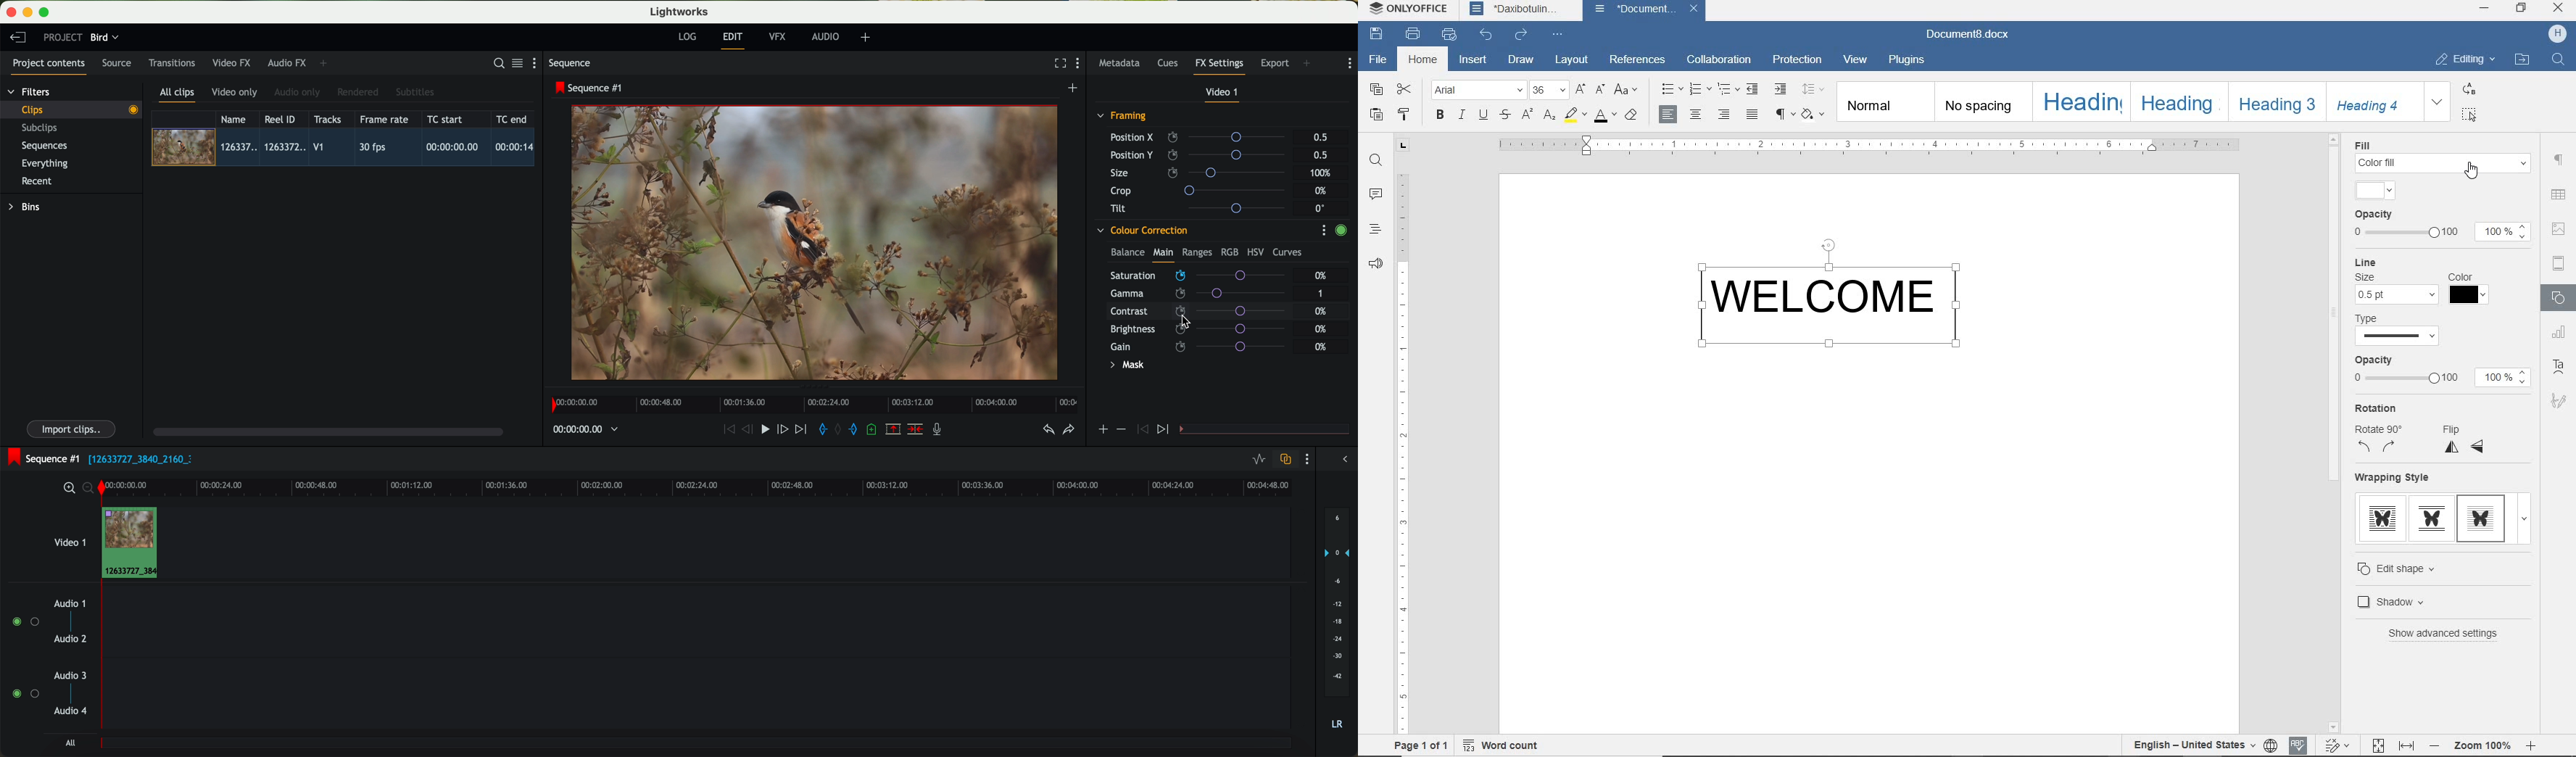 This screenshot has height=784, width=2576. What do you see at coordinates (2405, 379) in the screenshot?
I see `opacity from 0 to 100` at bounding box center [2405, 379].